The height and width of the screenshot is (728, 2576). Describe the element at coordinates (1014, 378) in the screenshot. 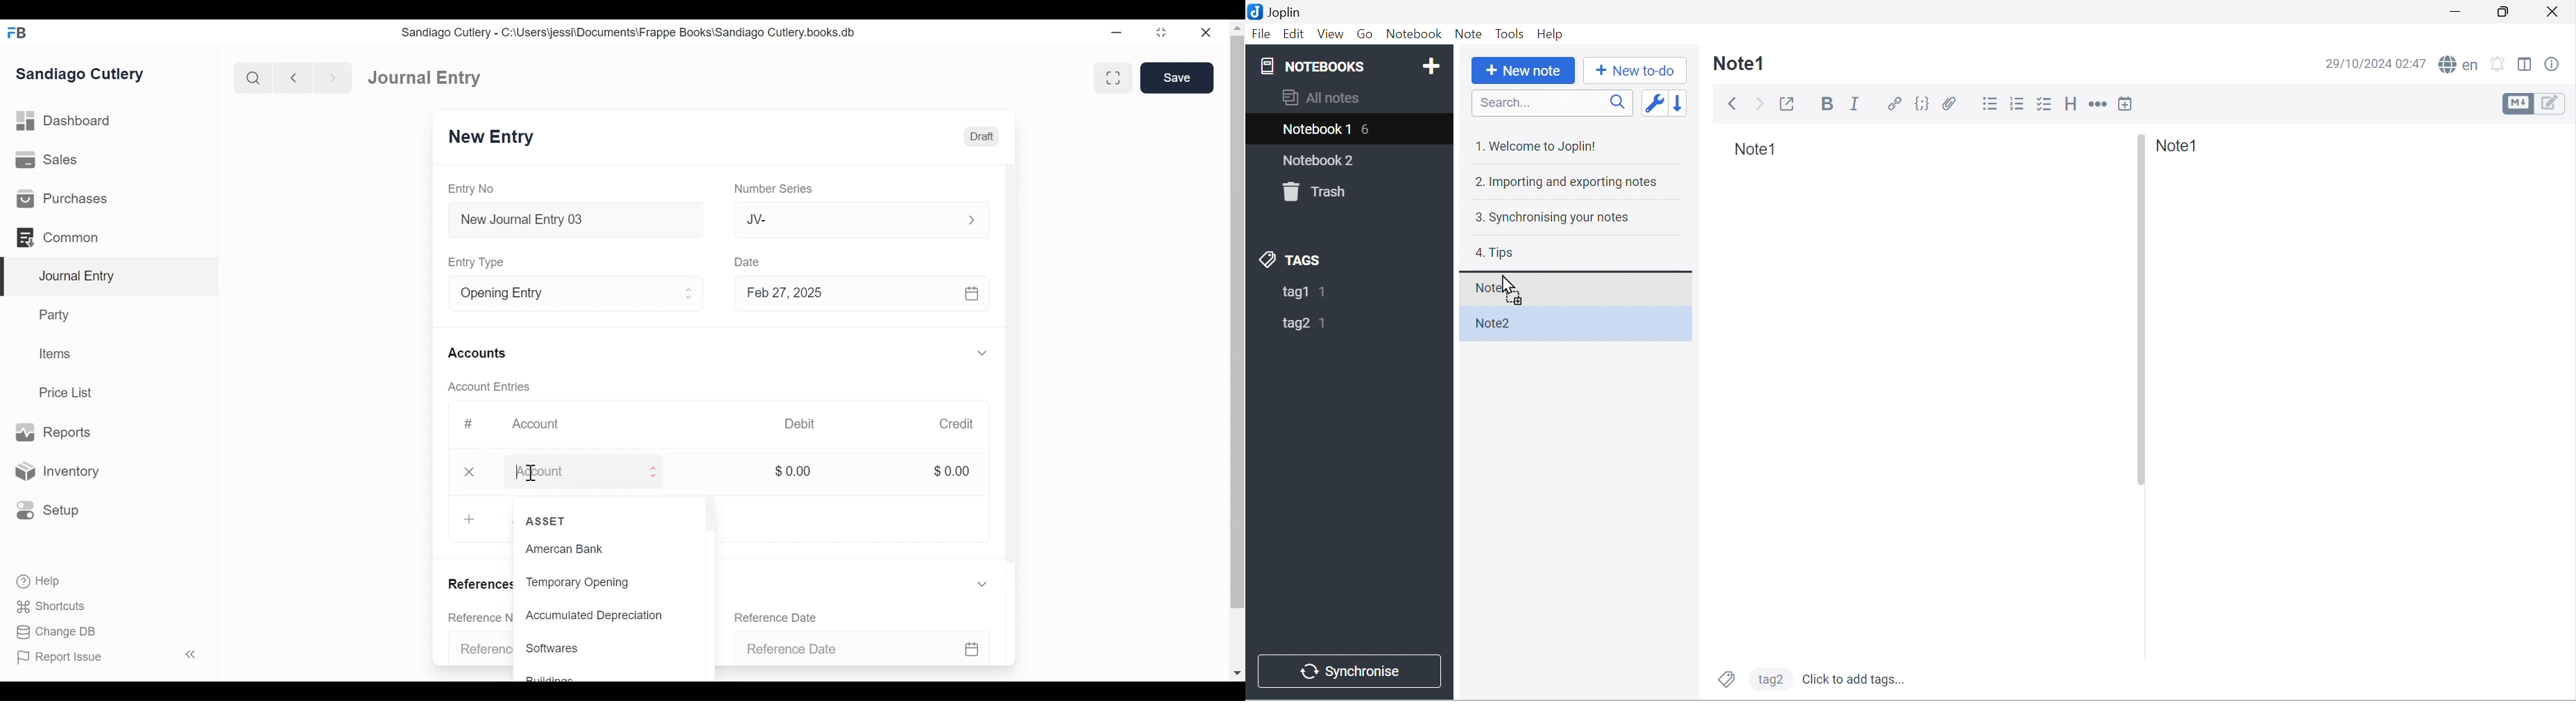

I see `Vertical Scroll bar` at that location.